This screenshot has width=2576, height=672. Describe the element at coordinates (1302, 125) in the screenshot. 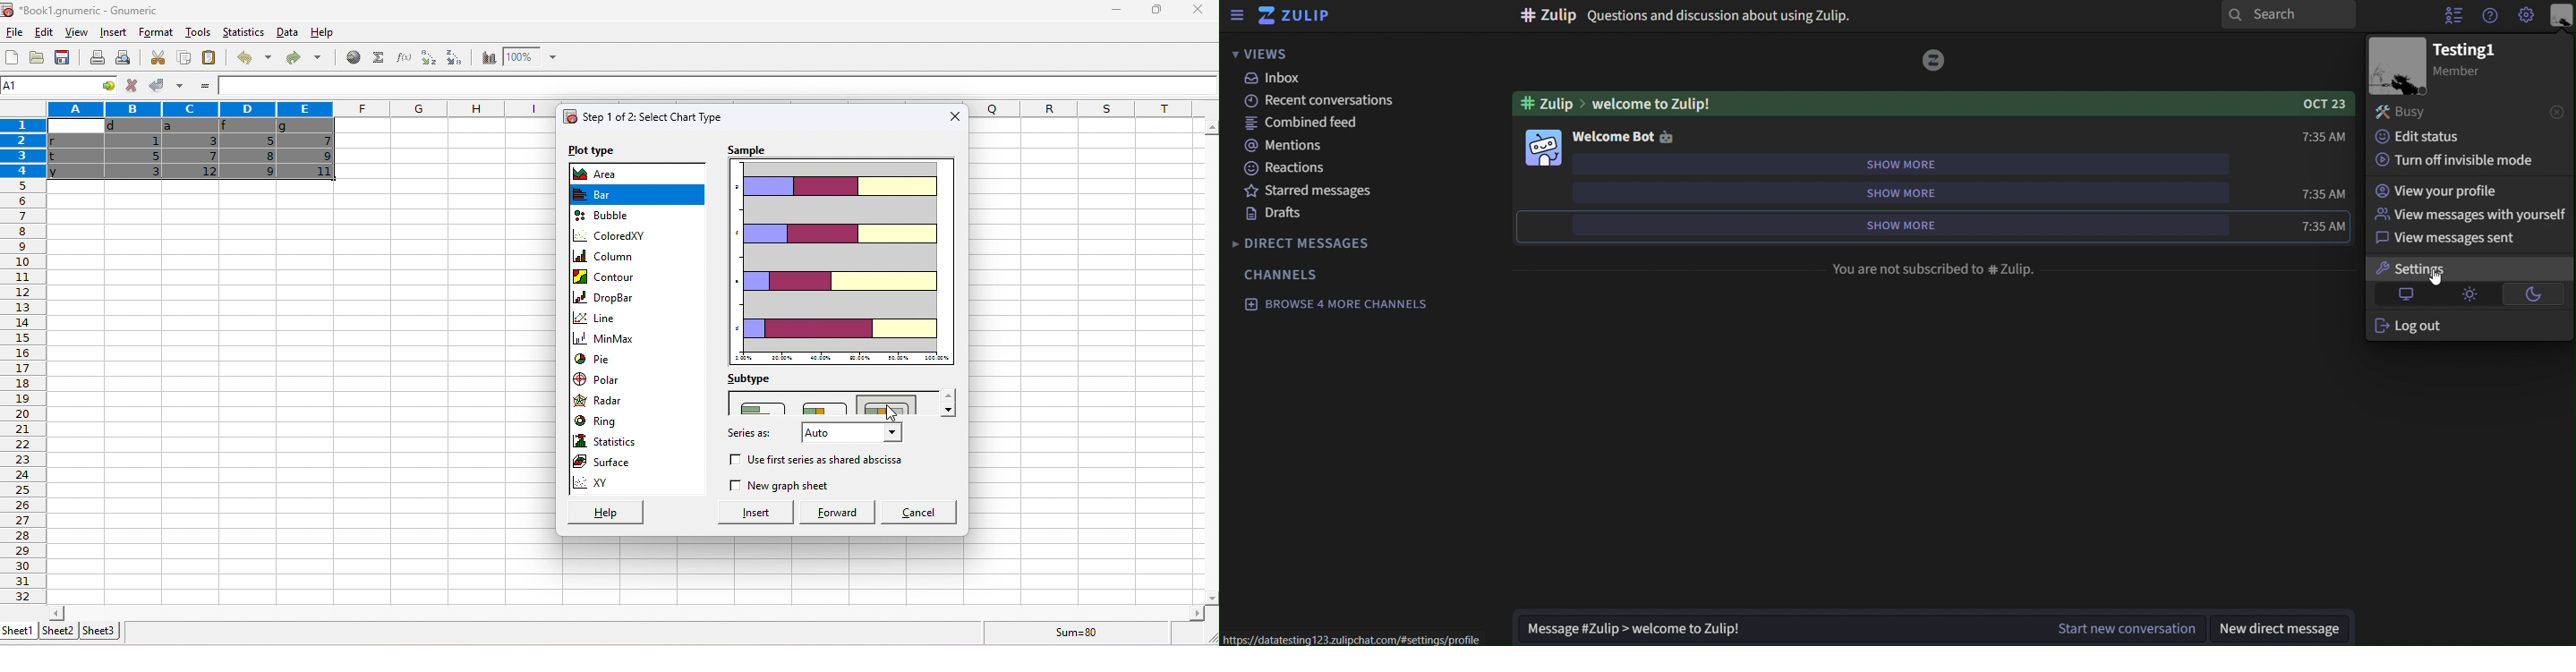

I see `combined feed` at that location.